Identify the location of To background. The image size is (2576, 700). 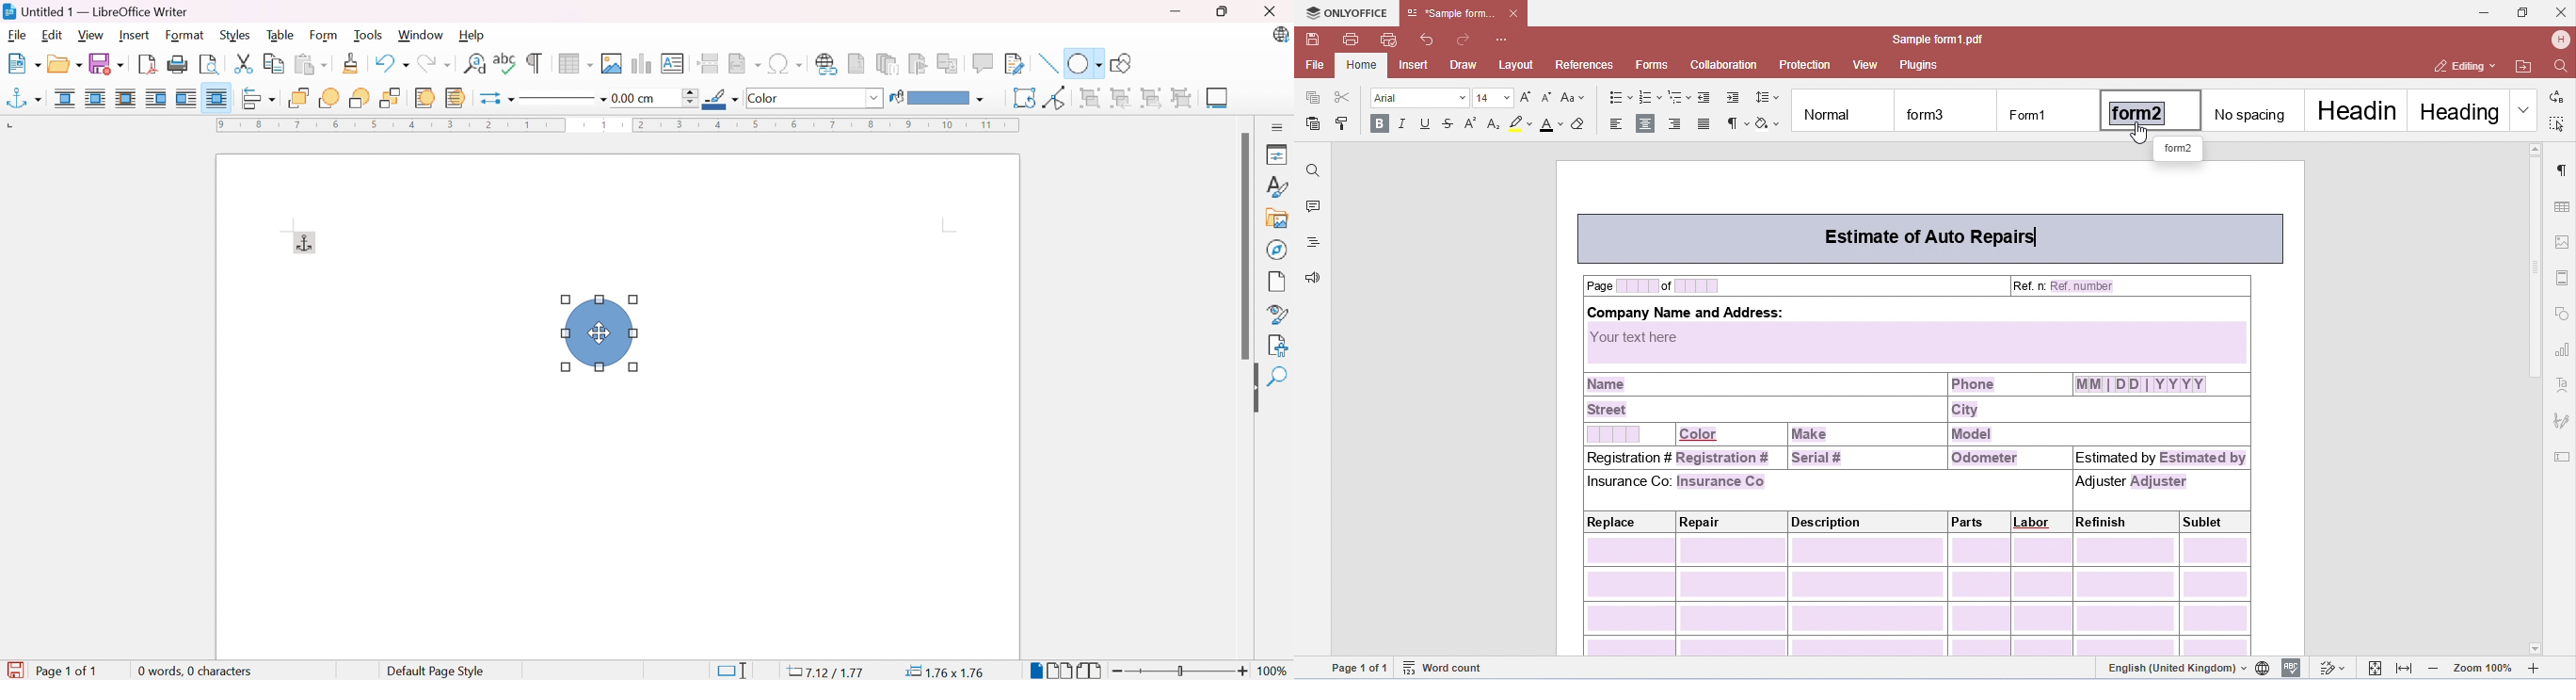
(456, 98).